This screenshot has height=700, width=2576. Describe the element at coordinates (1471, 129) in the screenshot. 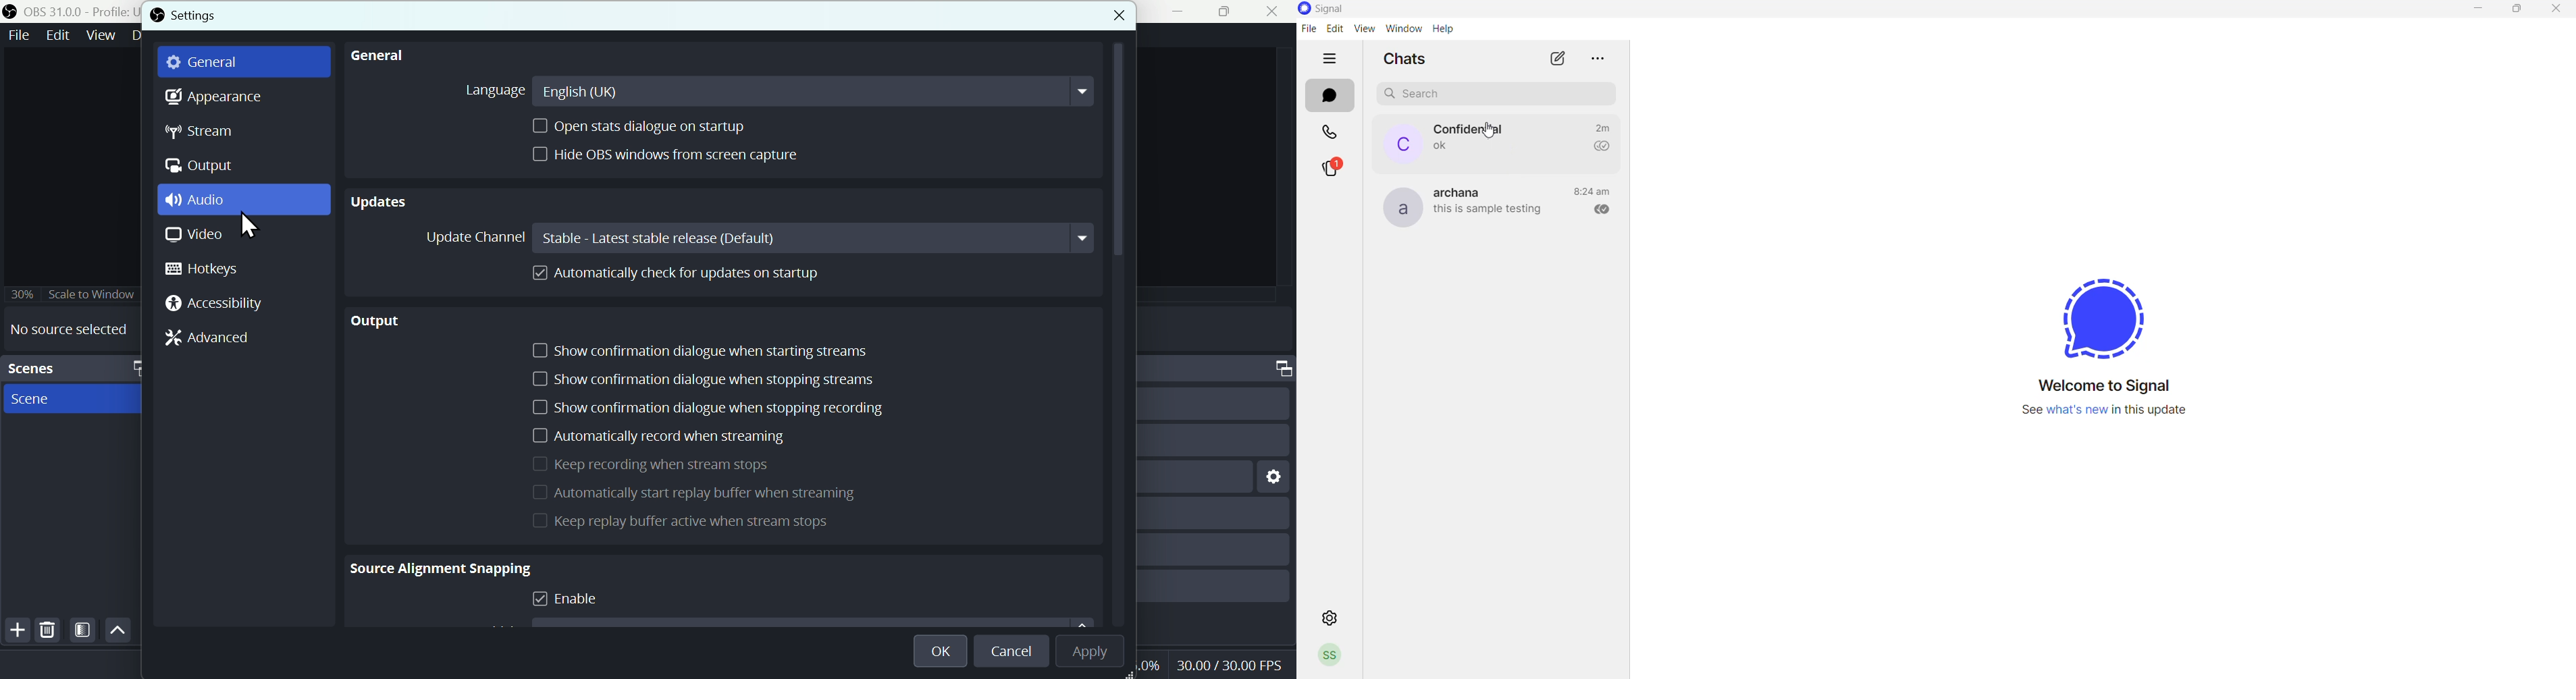

I see `contact name` at that location.